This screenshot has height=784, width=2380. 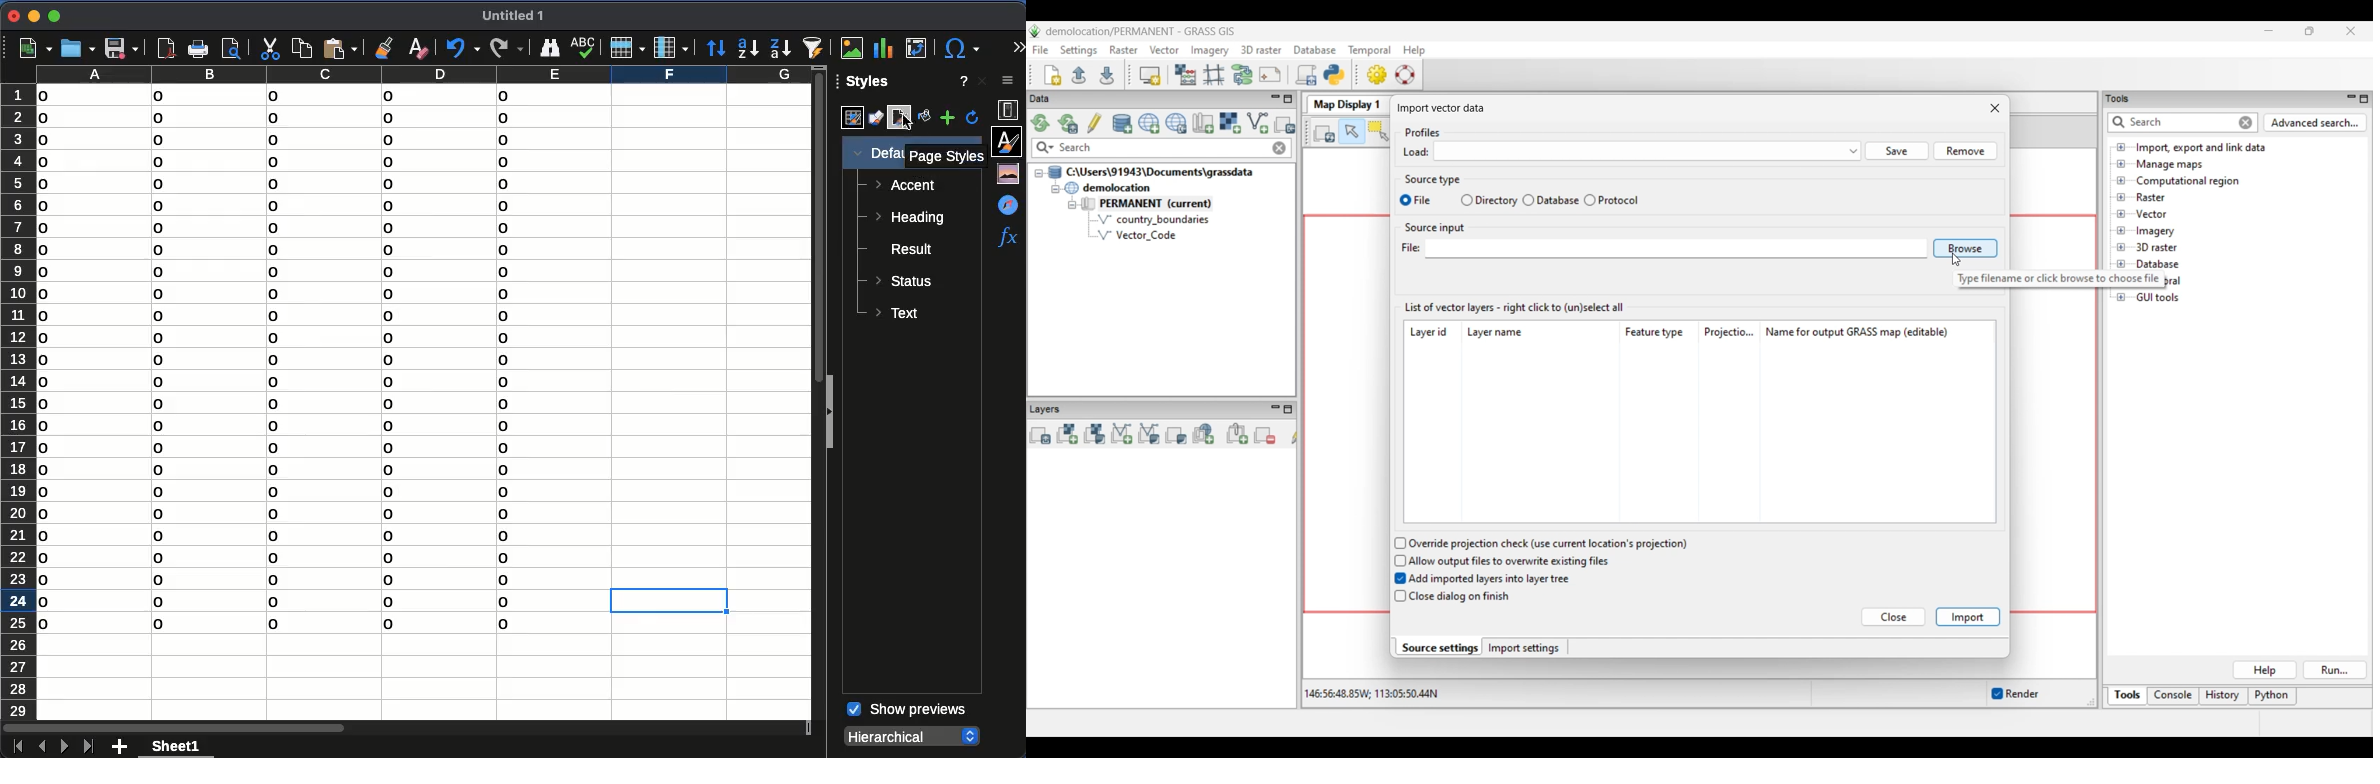 I want to click on clone formatting, so click(x=384, y=47).